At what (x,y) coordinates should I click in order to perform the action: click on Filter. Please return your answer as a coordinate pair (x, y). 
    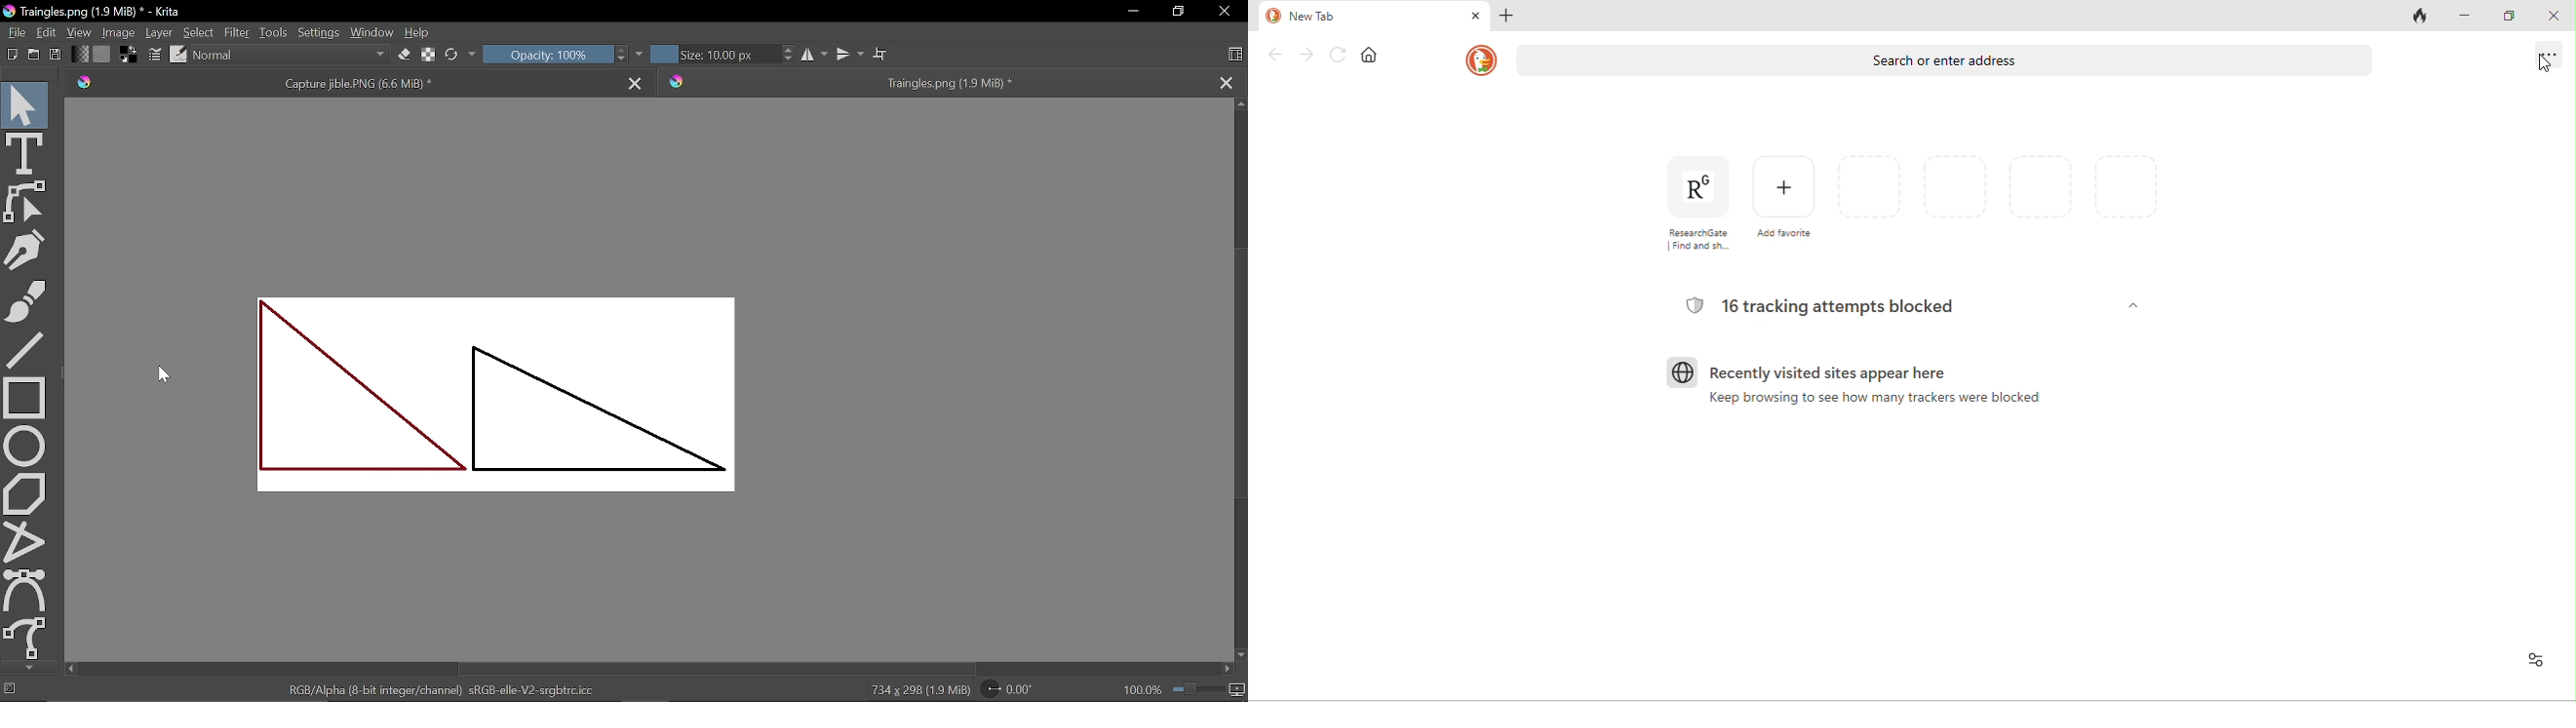
    Looking at the image, I should click on (237, 32).